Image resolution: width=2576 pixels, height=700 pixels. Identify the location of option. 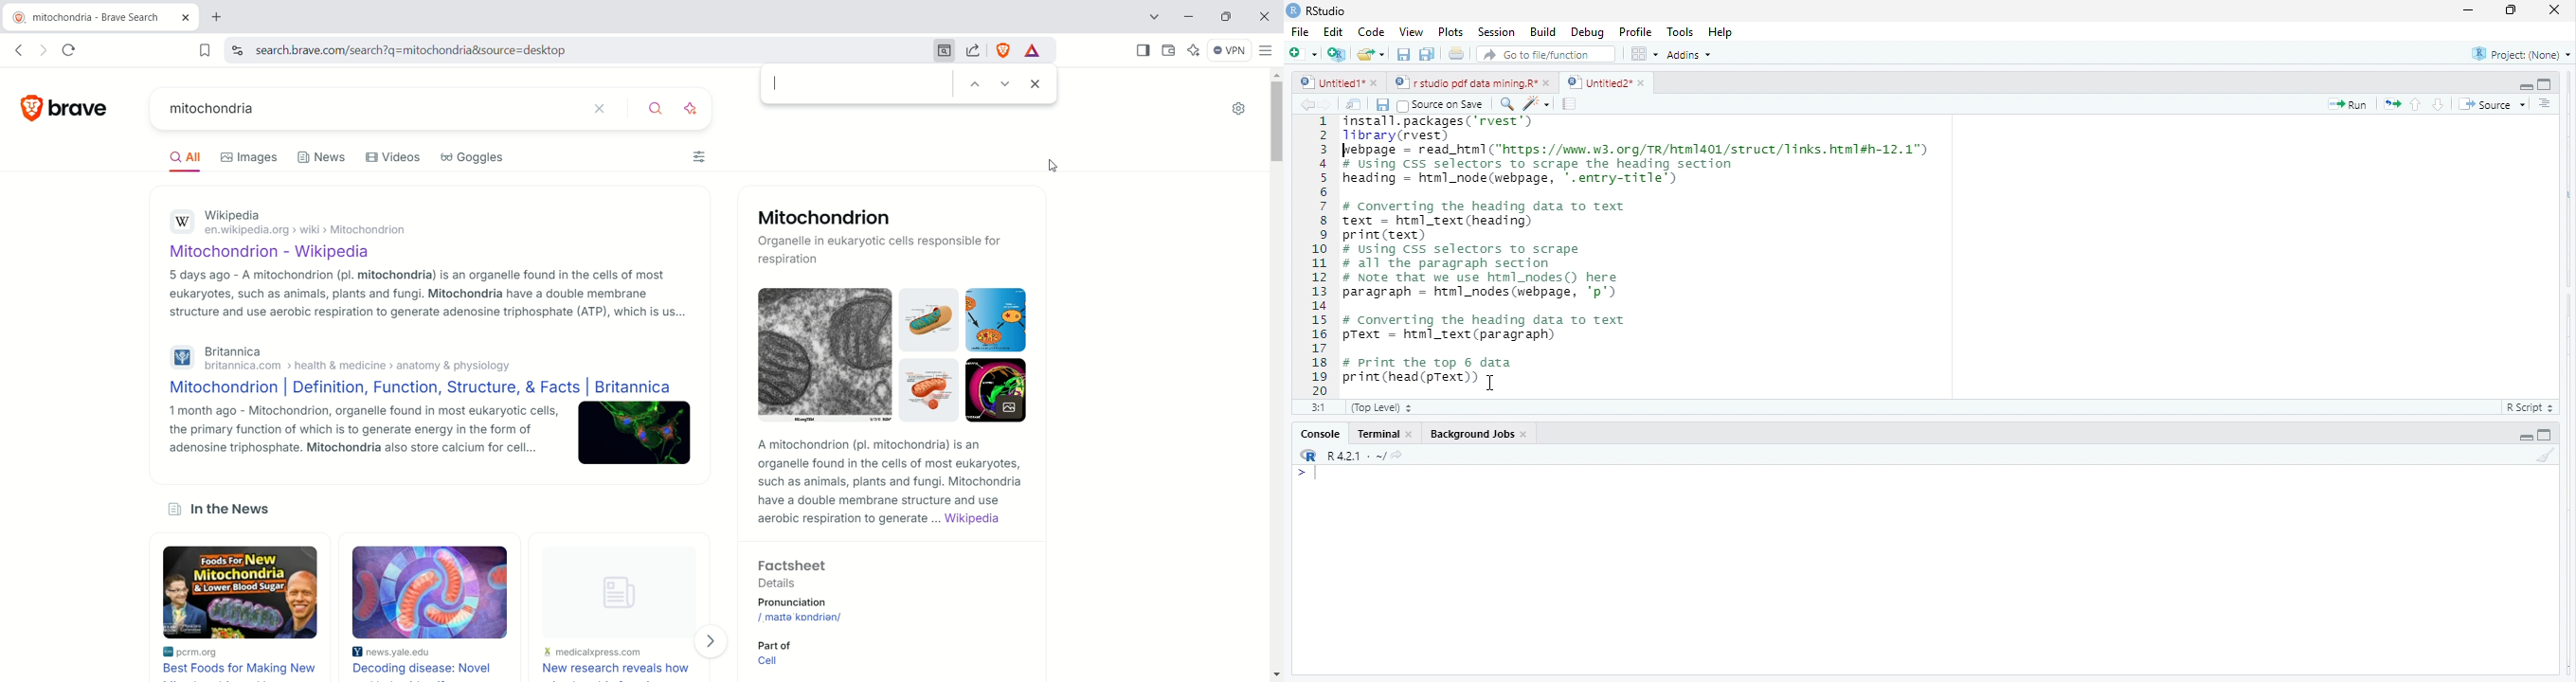
(1644, 53).